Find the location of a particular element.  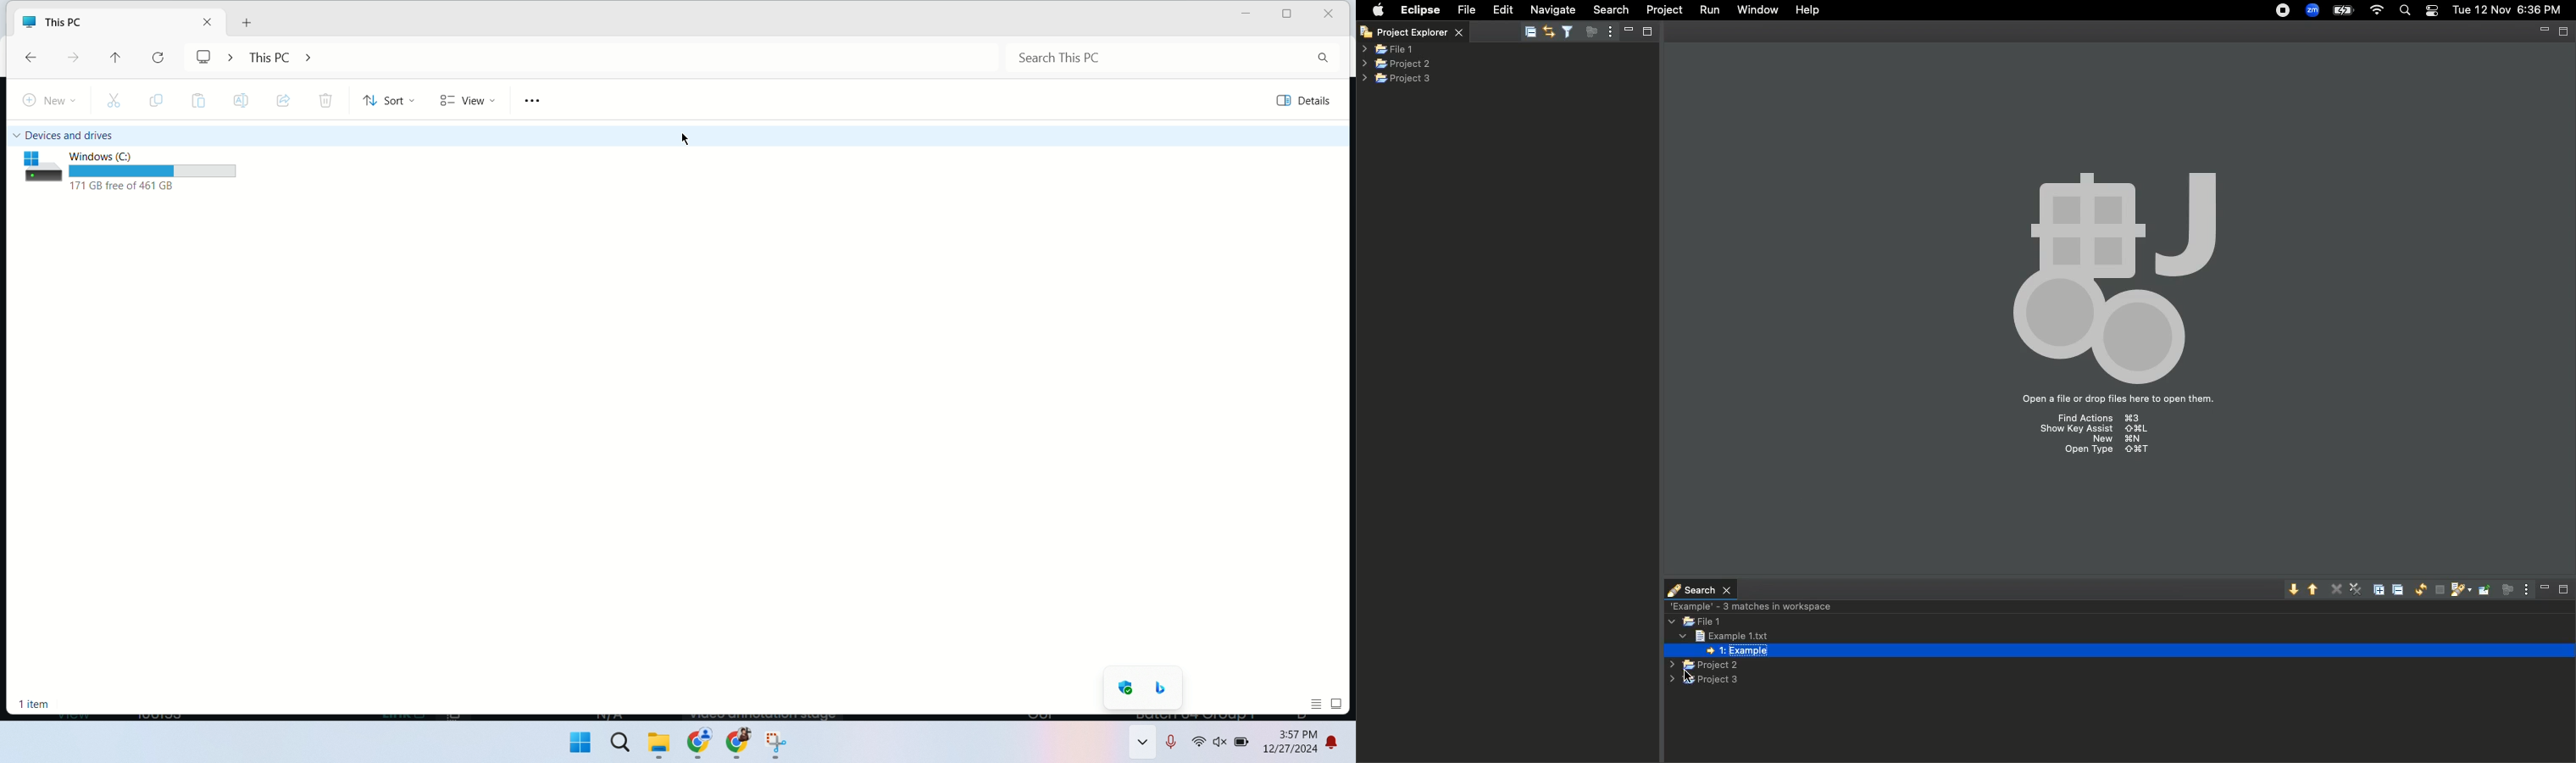

microphone is located at coordinates (1174, 745).